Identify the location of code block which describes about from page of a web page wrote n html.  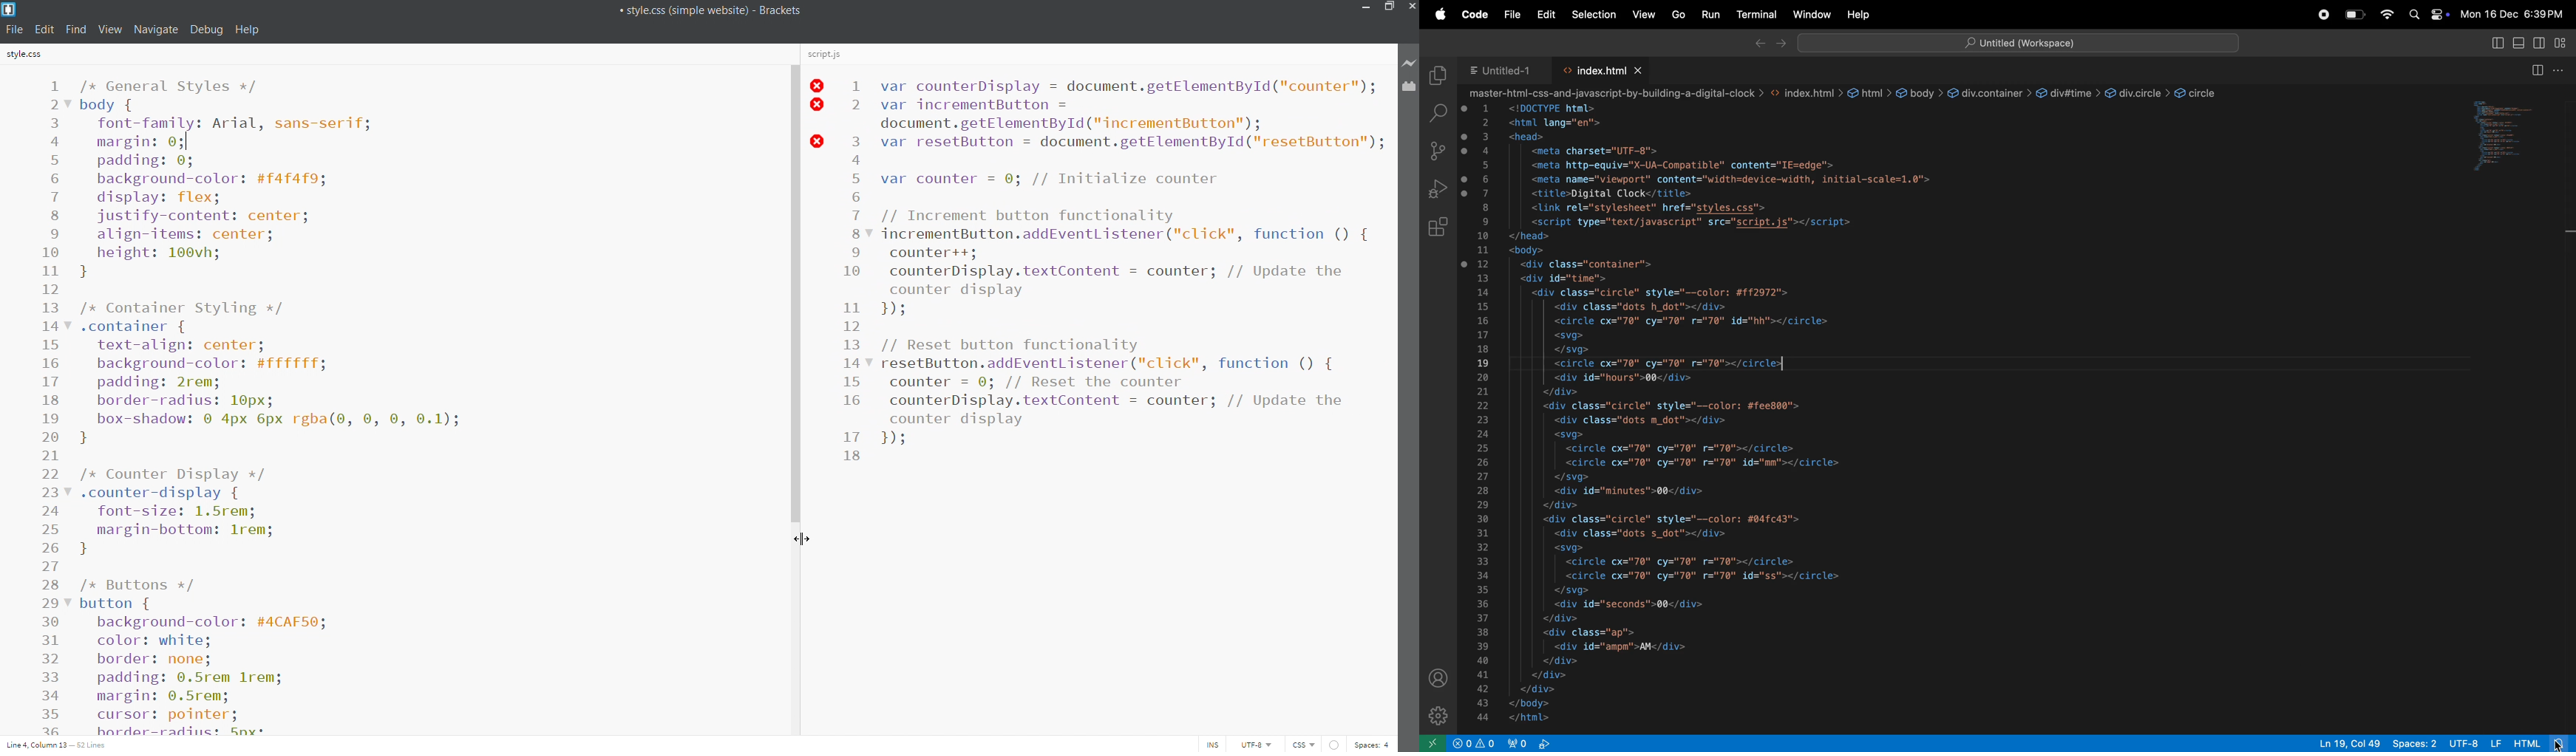
(1853, 408).